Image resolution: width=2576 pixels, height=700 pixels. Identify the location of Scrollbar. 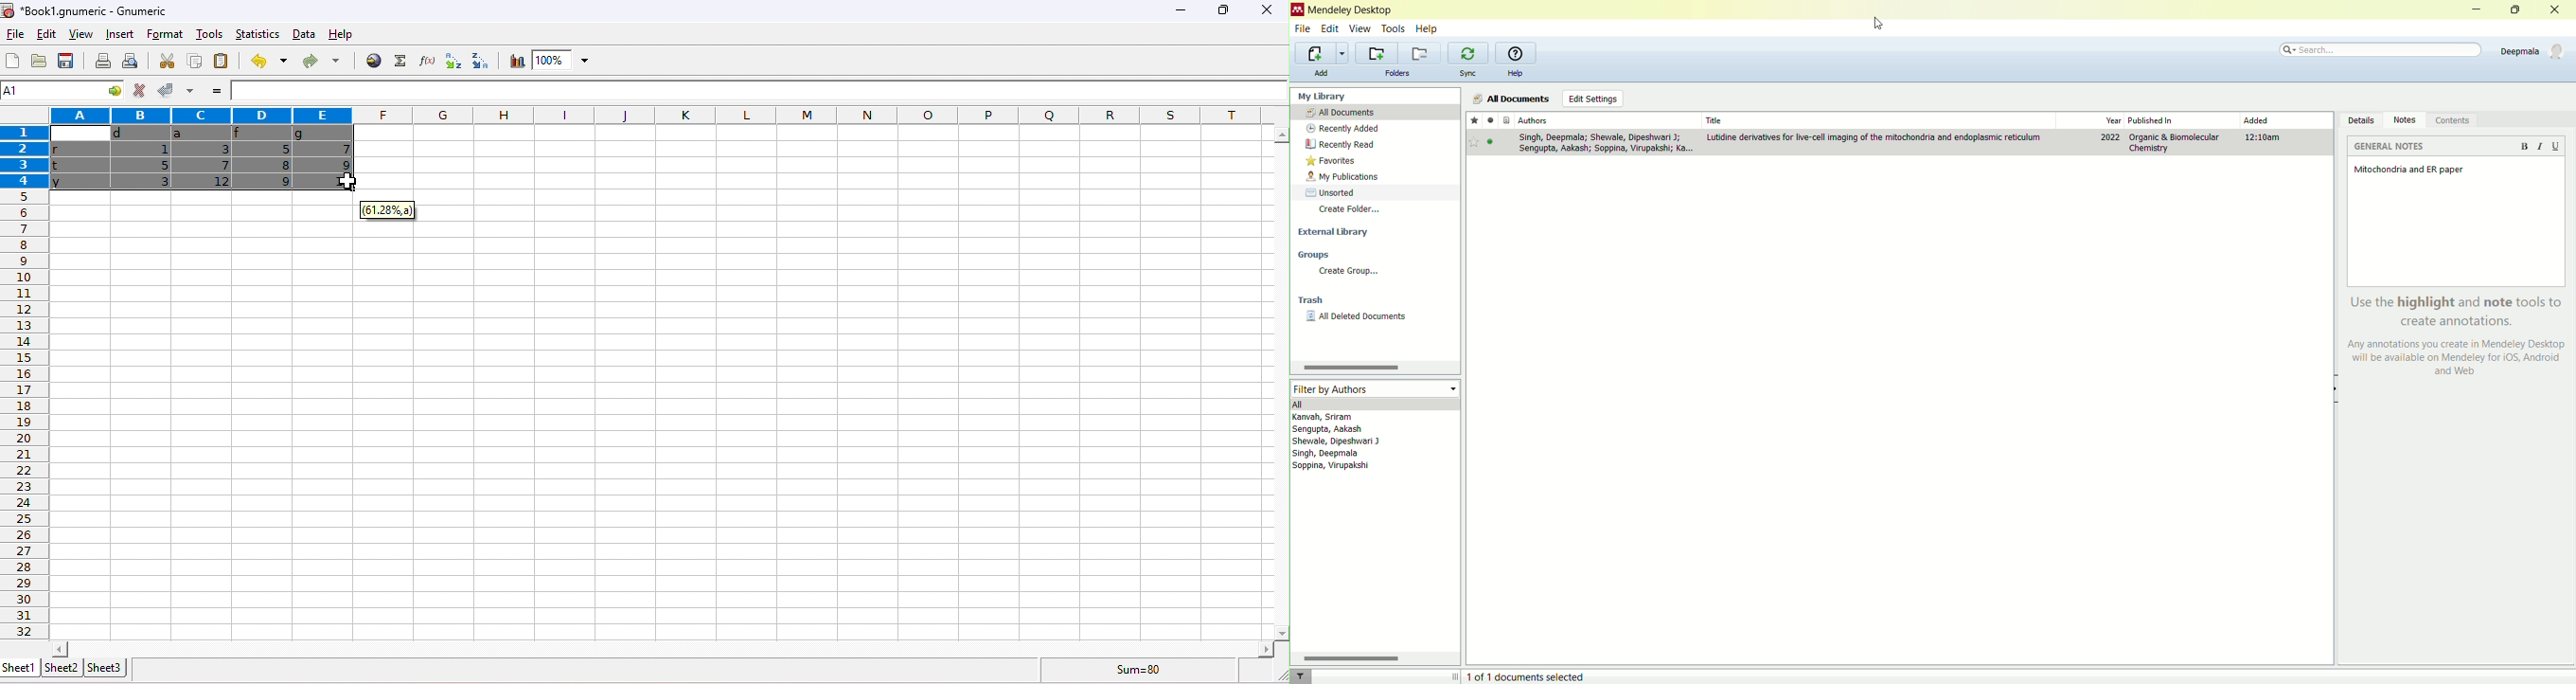
(1349, 368).